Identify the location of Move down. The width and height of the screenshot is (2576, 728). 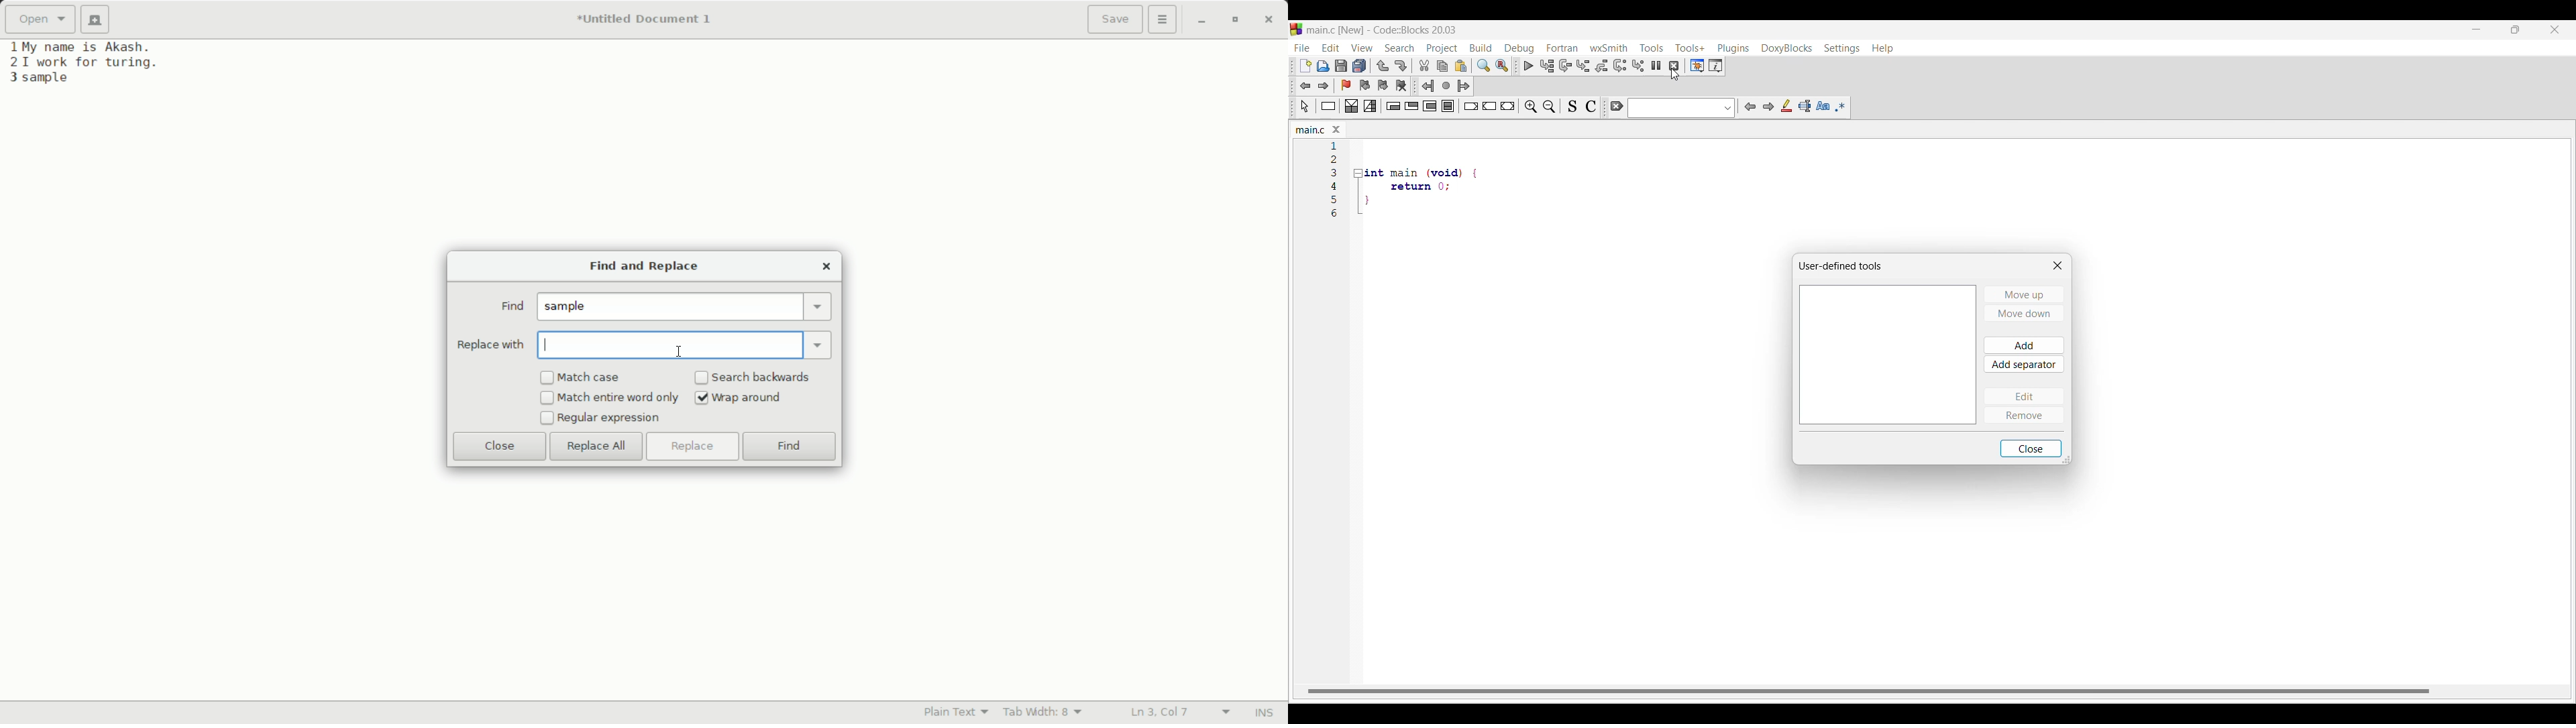
(2024, 313).